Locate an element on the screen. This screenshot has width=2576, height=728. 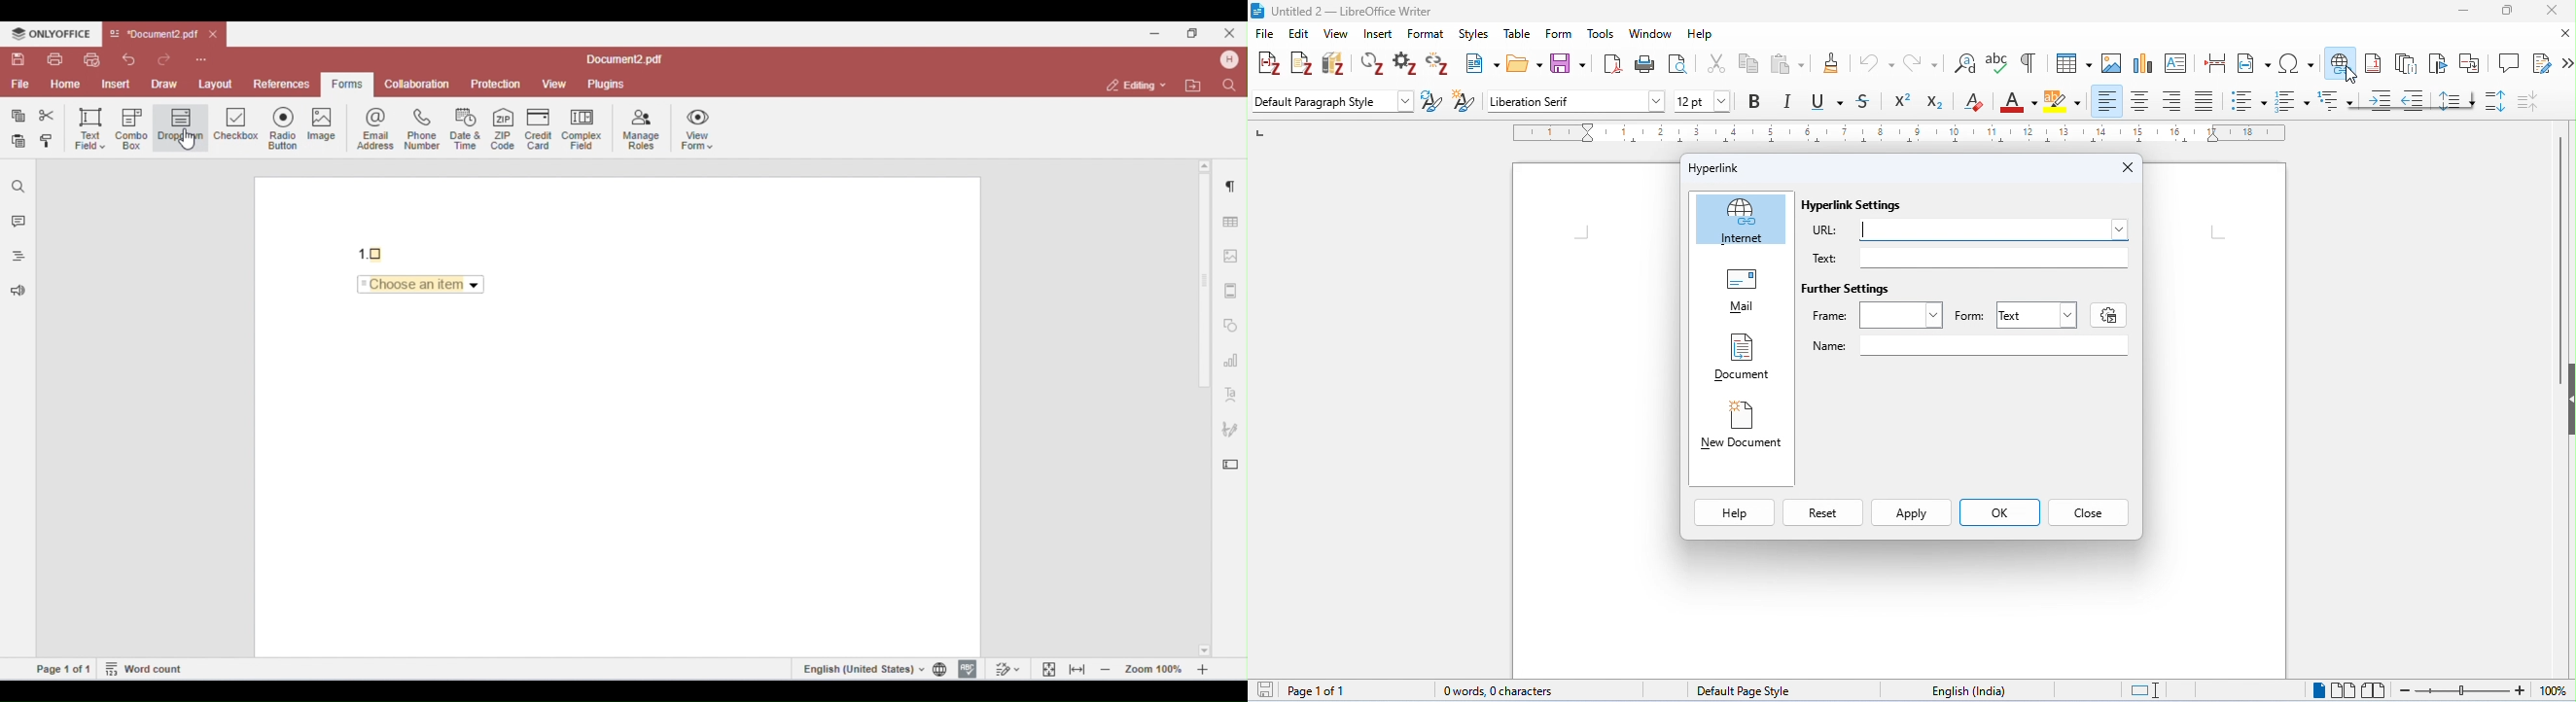
Form: | is located at coordinates (1969, 313).